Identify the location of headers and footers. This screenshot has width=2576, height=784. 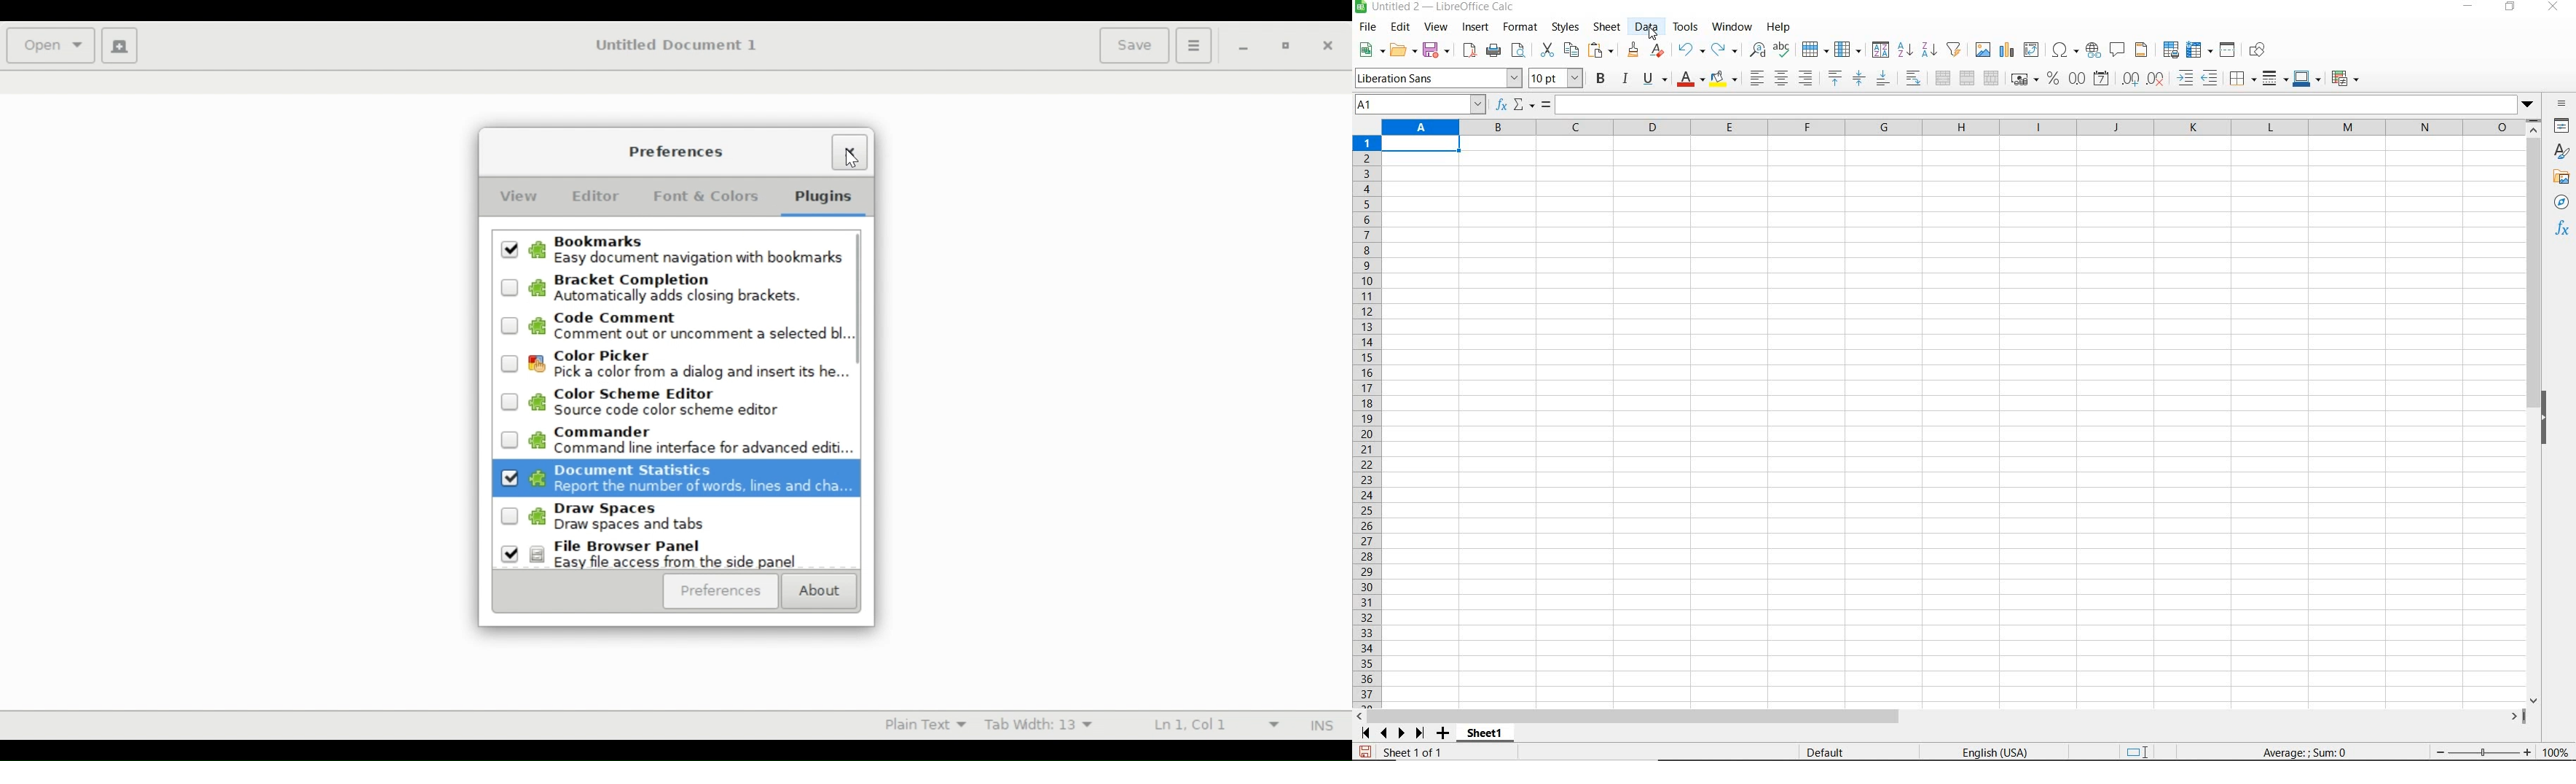
(2144, 50).